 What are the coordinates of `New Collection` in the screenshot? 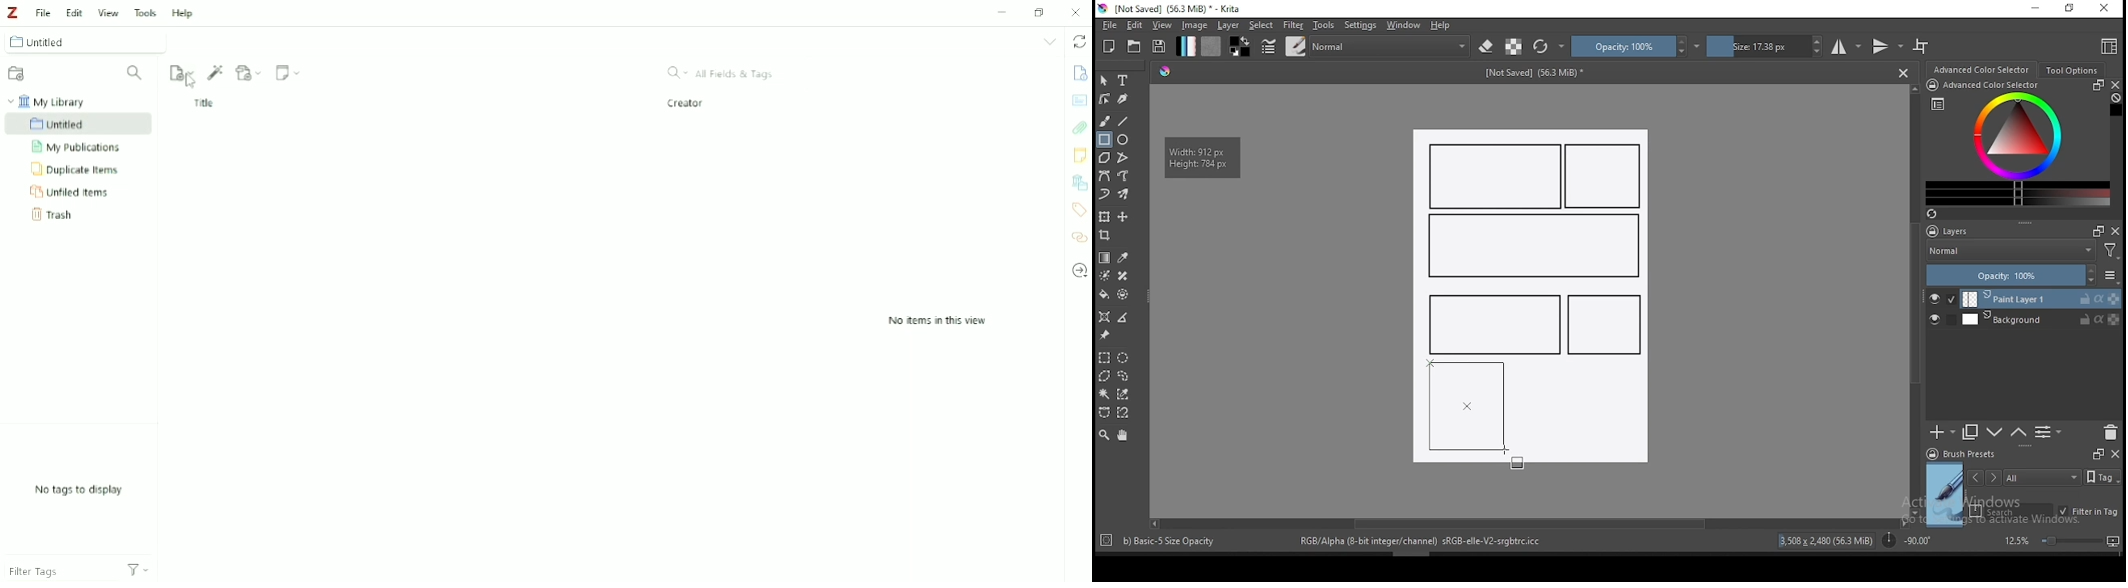 It's located at (18, 74).